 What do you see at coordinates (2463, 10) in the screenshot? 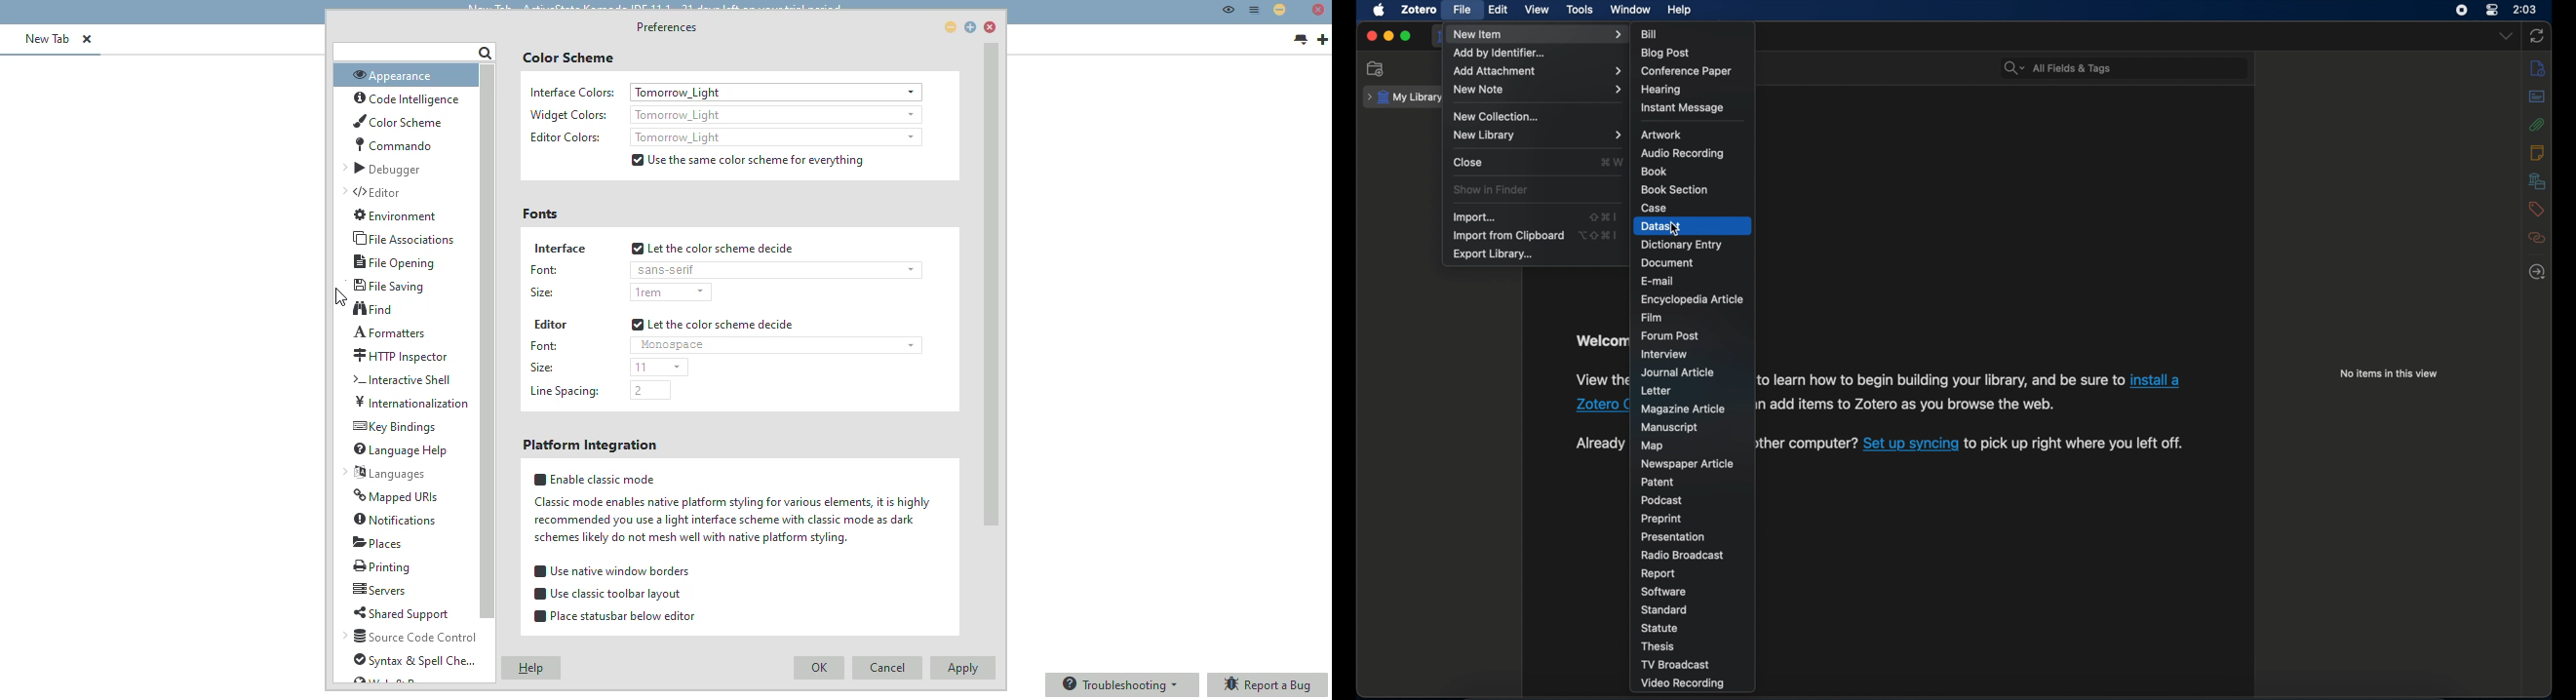
I see `screen recorder` at bounding box center [2463, 10].